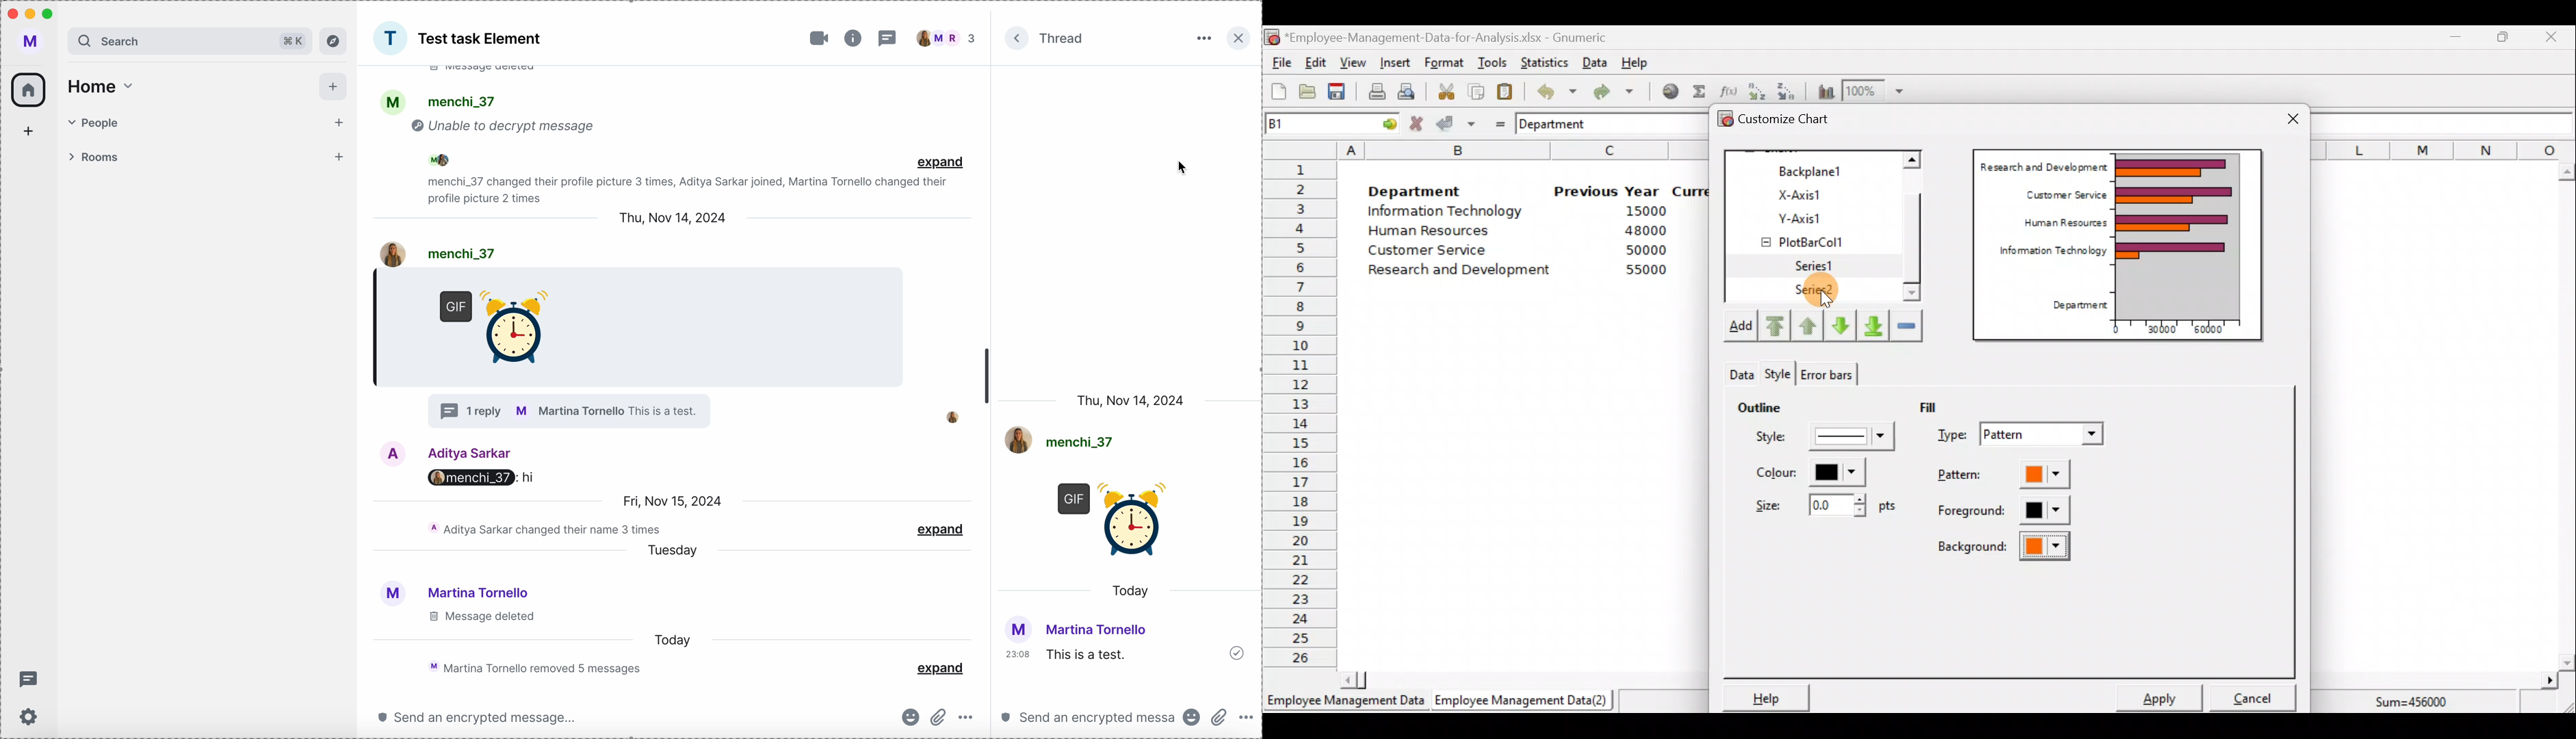  I want to click on Rows, so click(1301, 411).